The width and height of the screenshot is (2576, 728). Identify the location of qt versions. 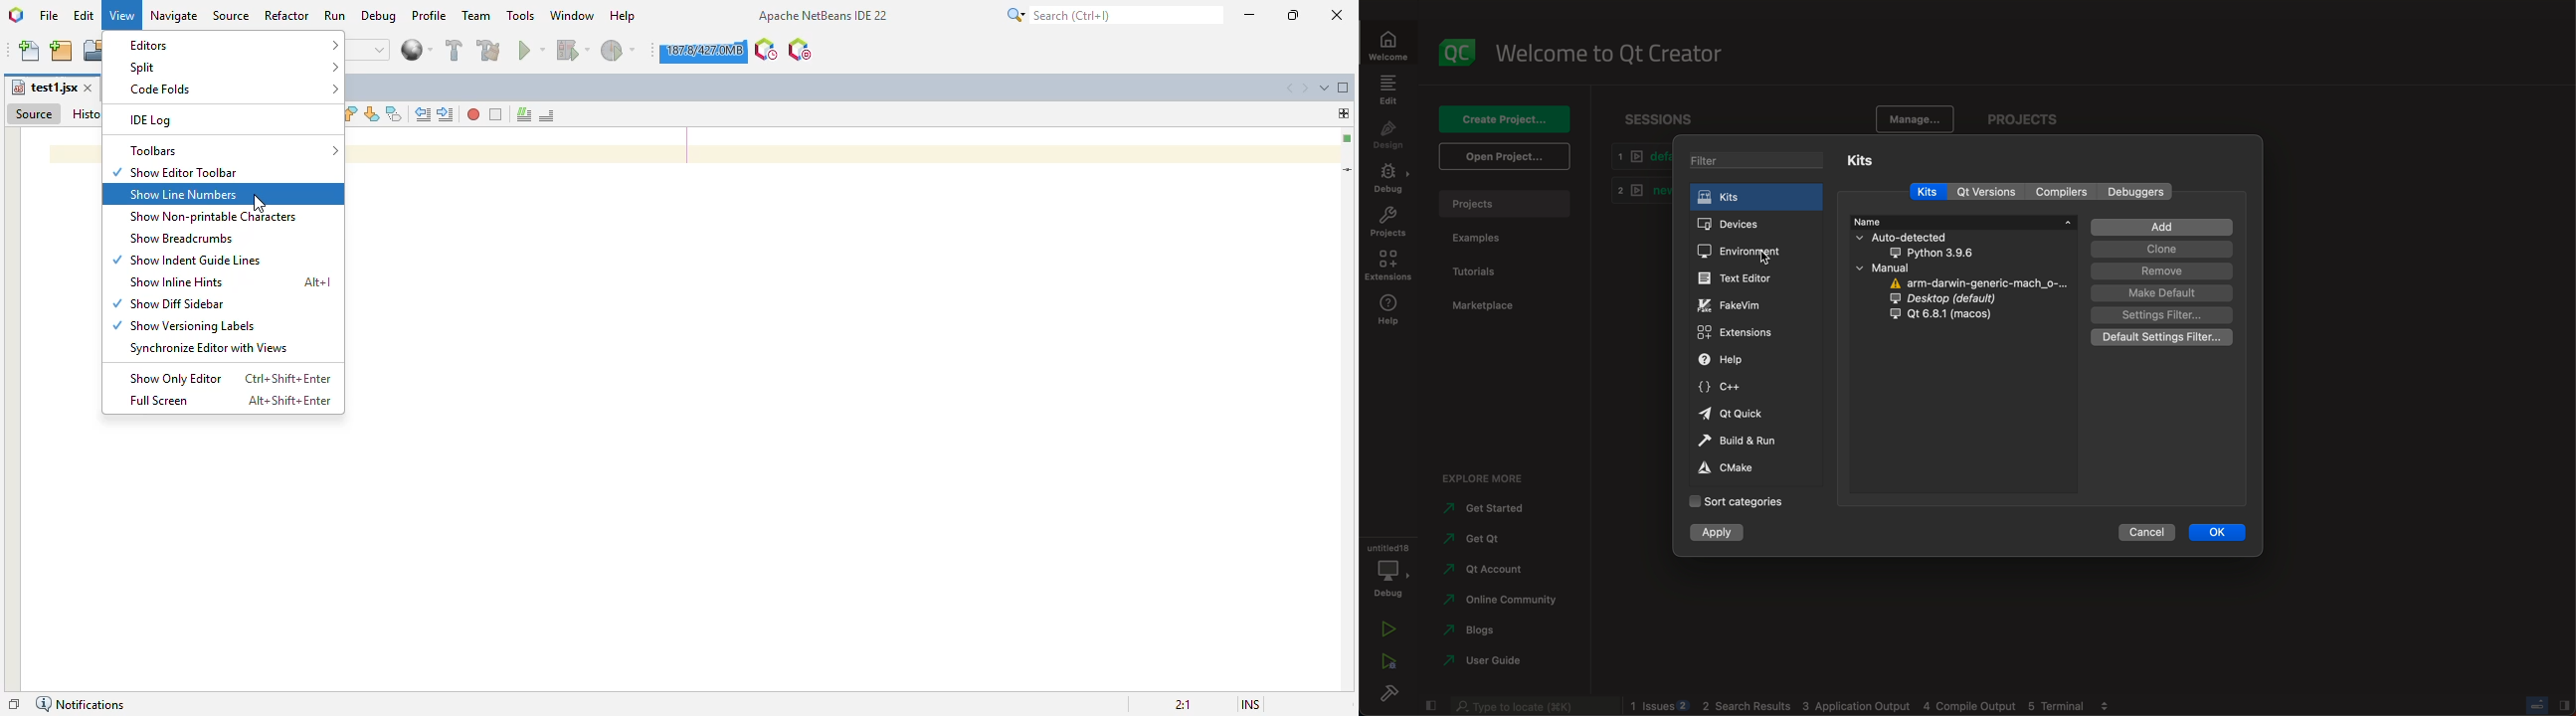
(1987, 192).